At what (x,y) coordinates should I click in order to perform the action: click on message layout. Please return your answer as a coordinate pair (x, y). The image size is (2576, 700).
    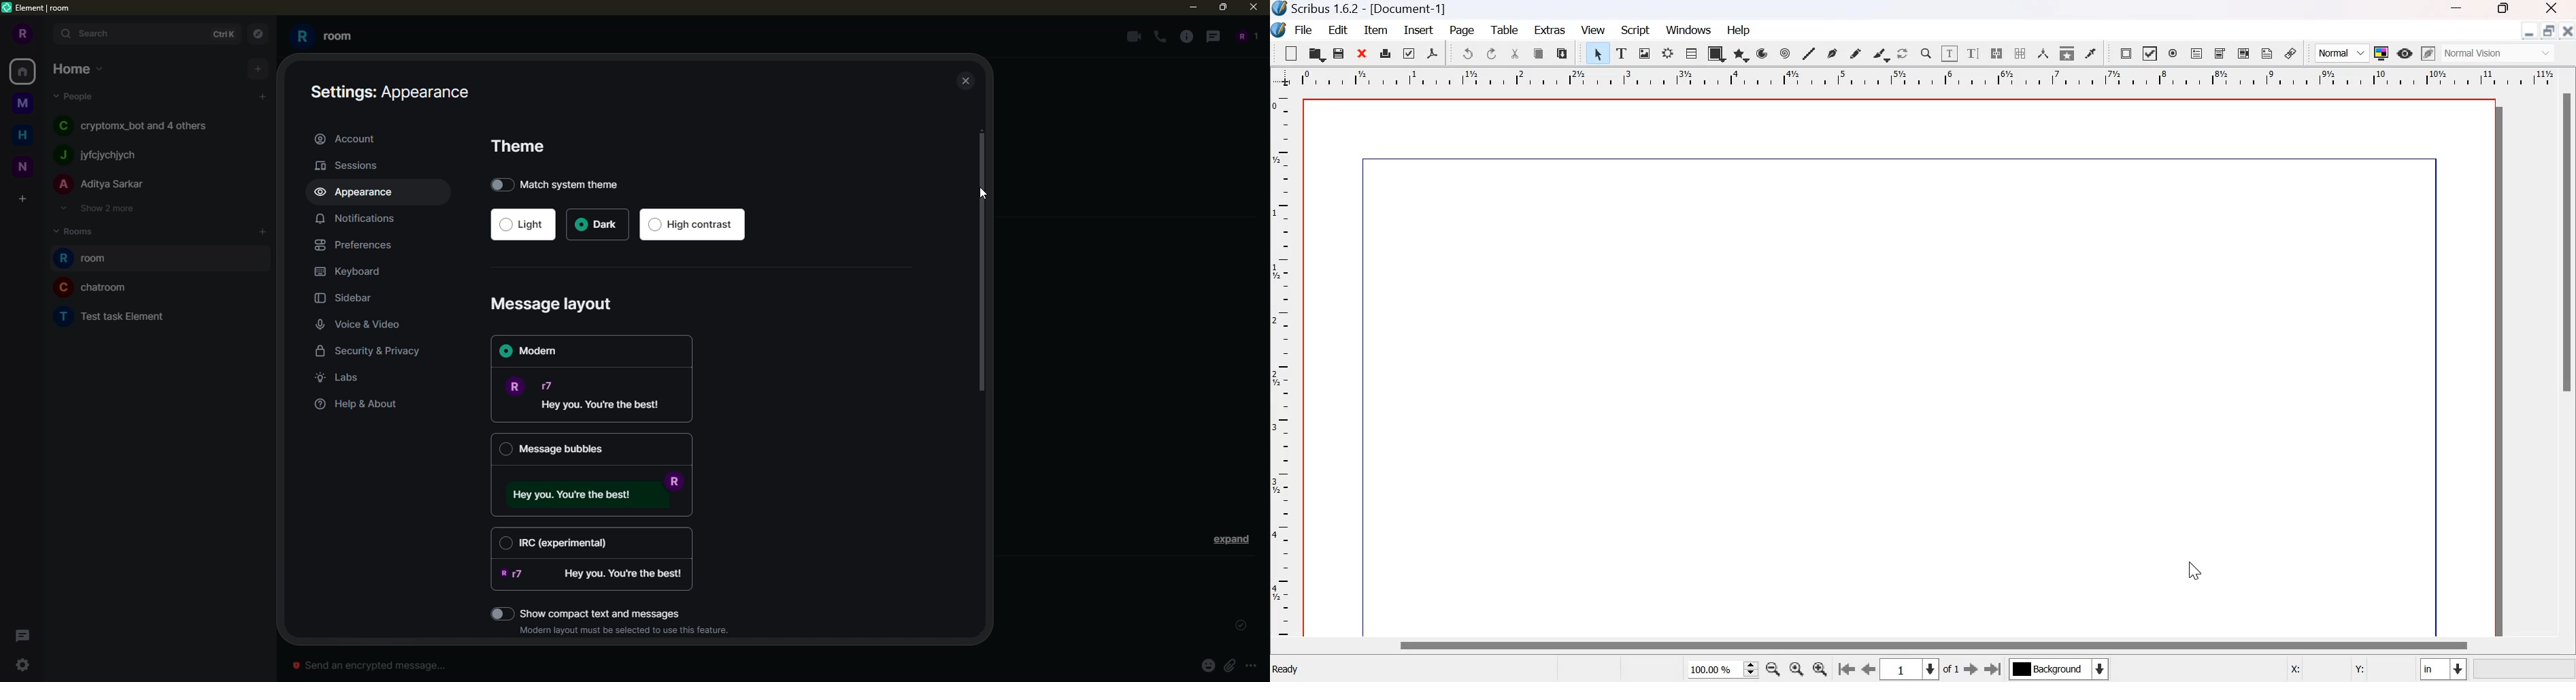
    Looking at the image, I should click on (556, 305).